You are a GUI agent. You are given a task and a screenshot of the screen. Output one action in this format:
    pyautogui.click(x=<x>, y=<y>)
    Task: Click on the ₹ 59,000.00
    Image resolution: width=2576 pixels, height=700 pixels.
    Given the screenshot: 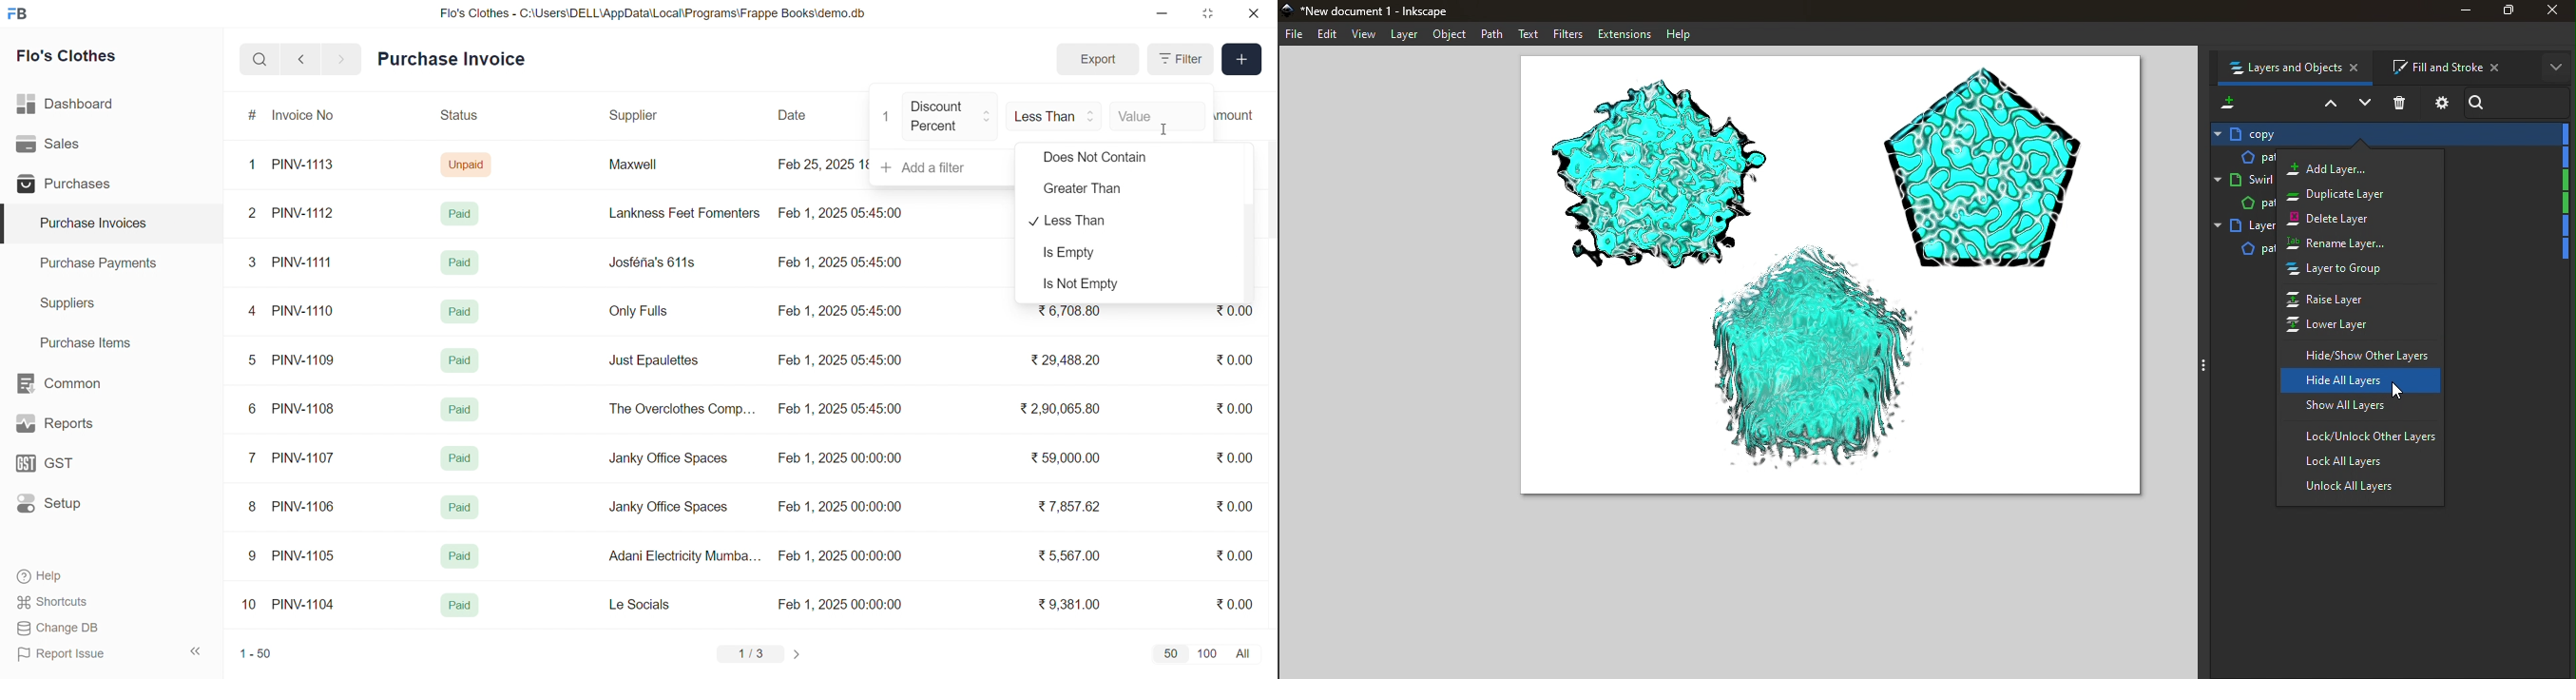 What is the action you would take?
    pyautogui.click(x=1069, y=459)
    